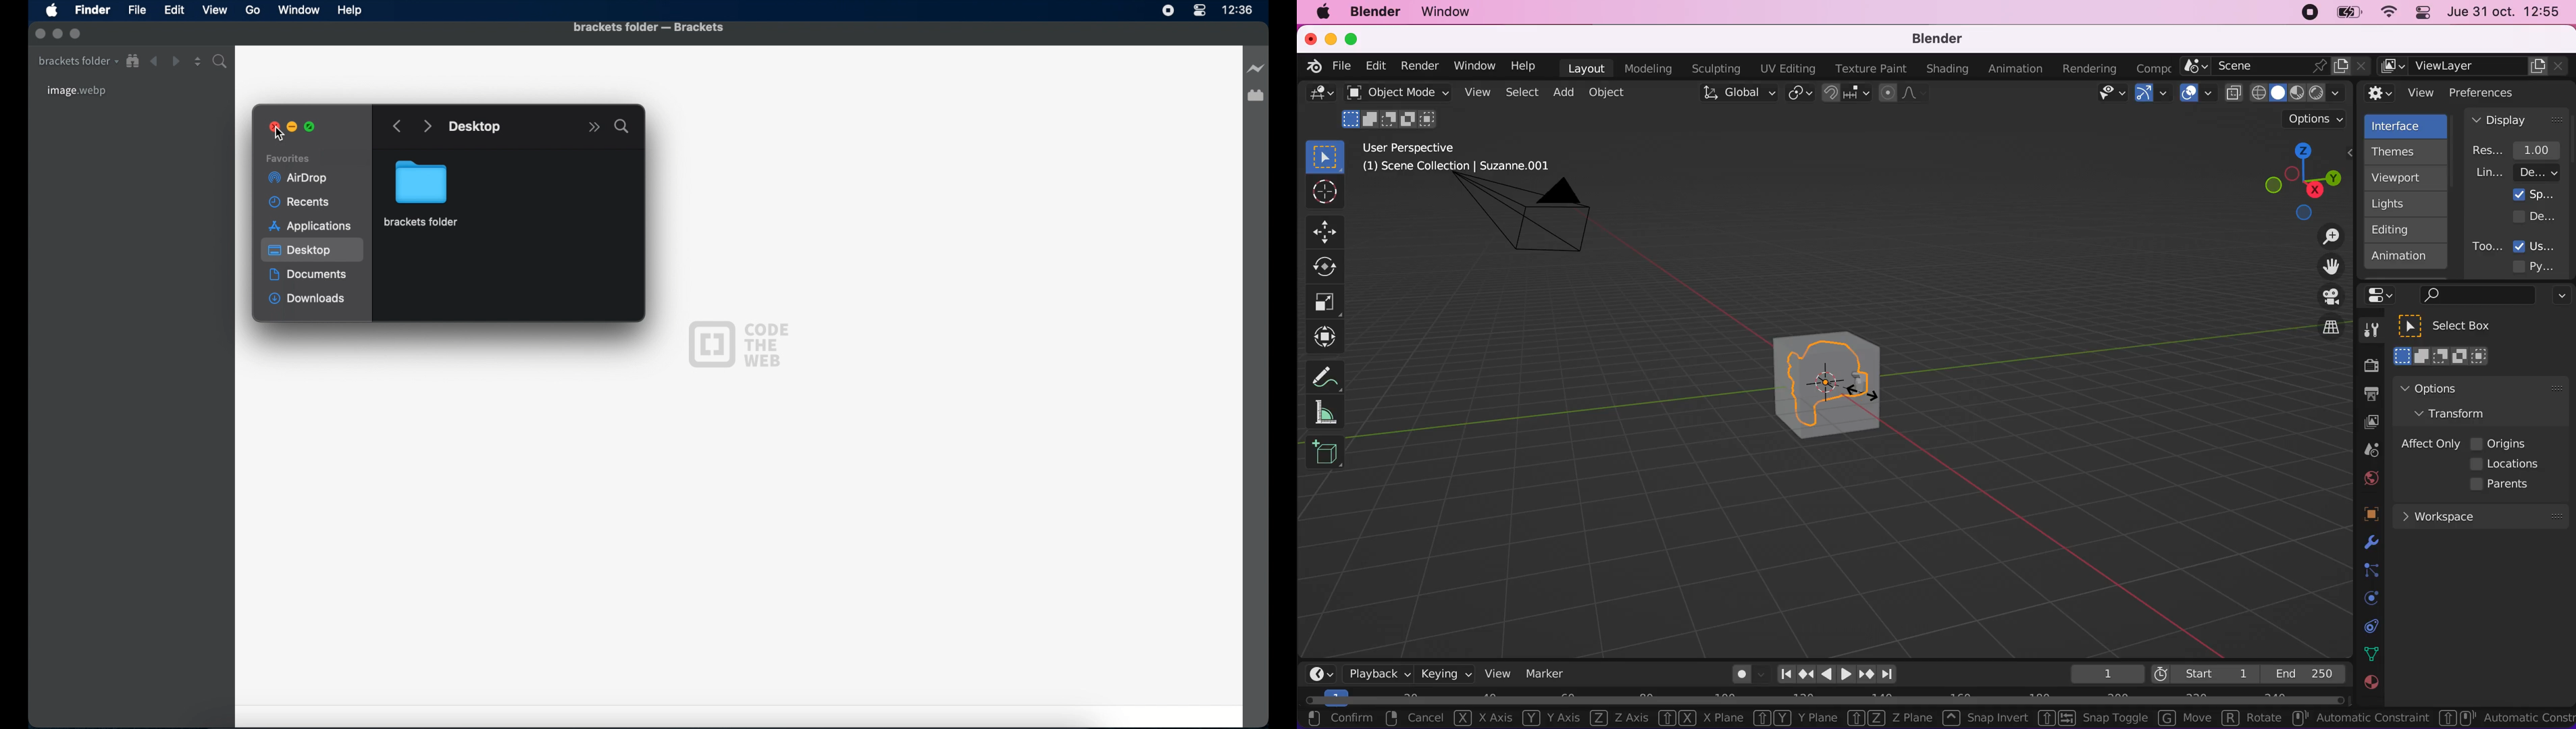  I want to click on object, so click(1609, 92).